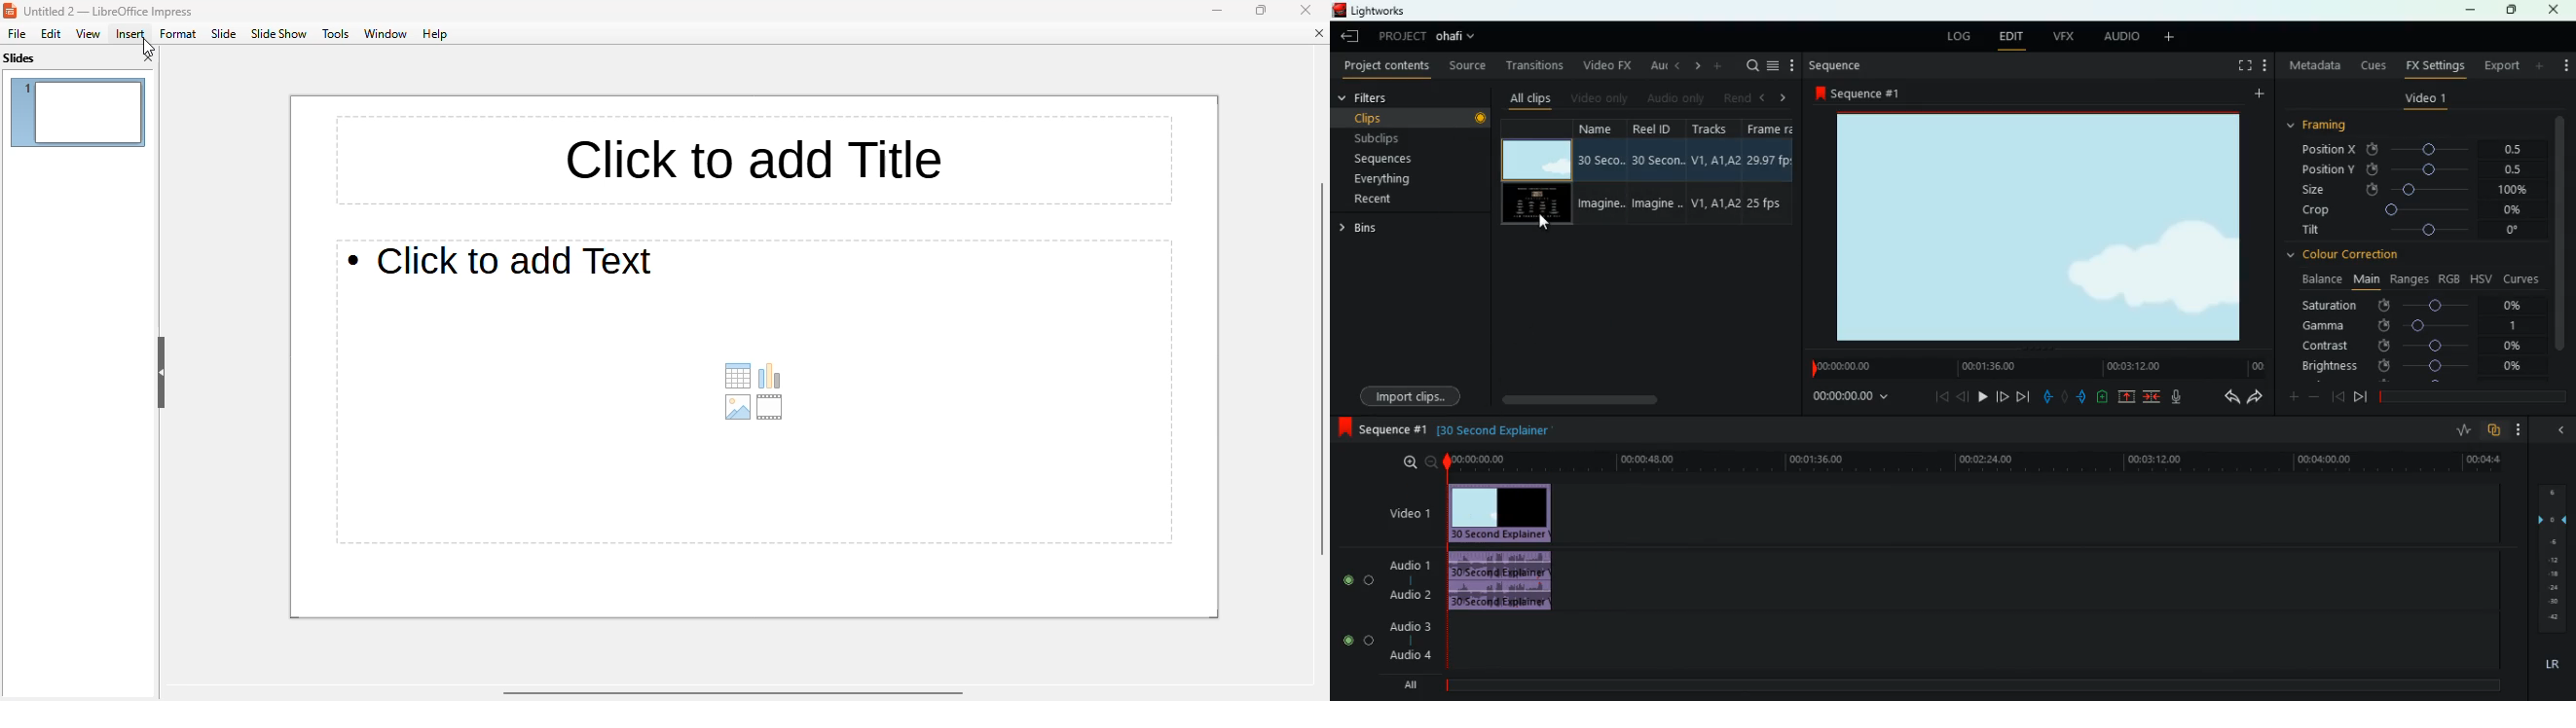 The image size is (2576, 728). I want to click on project, so click(1402, 36).